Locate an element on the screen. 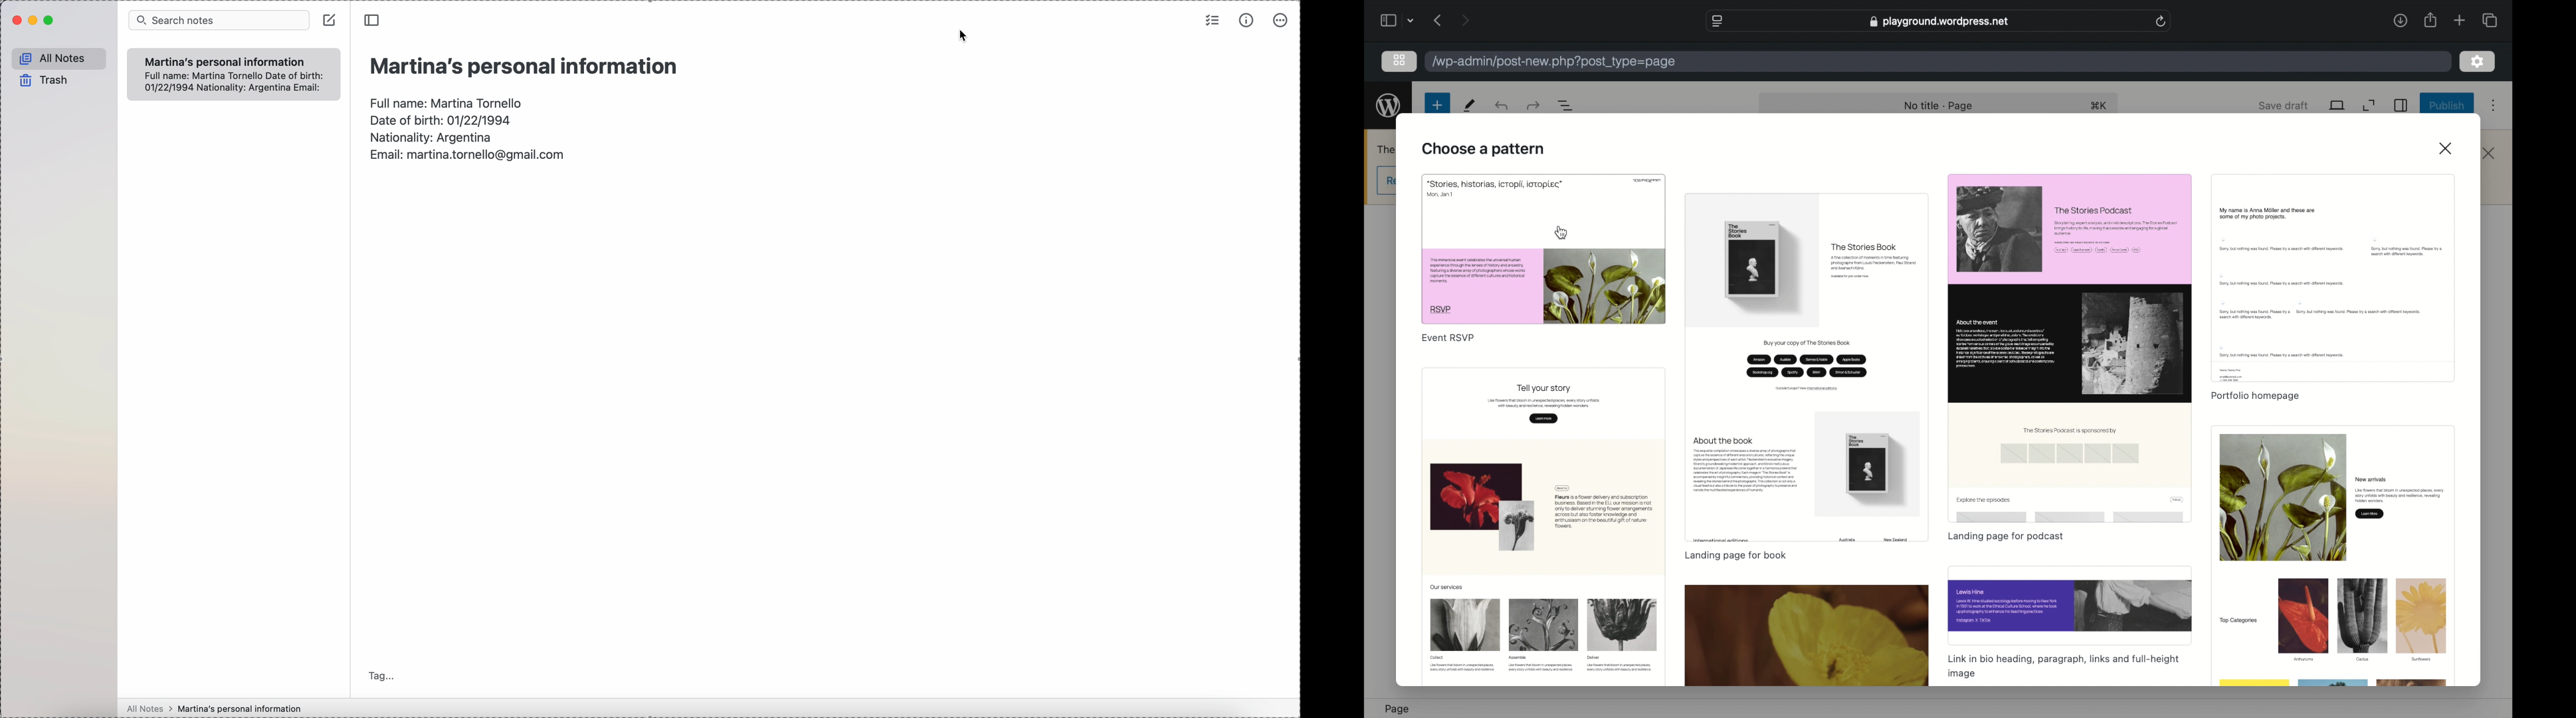 This screenshot has width=2576, height=728. portfolio homepage is located at coordinates (2254, 397).